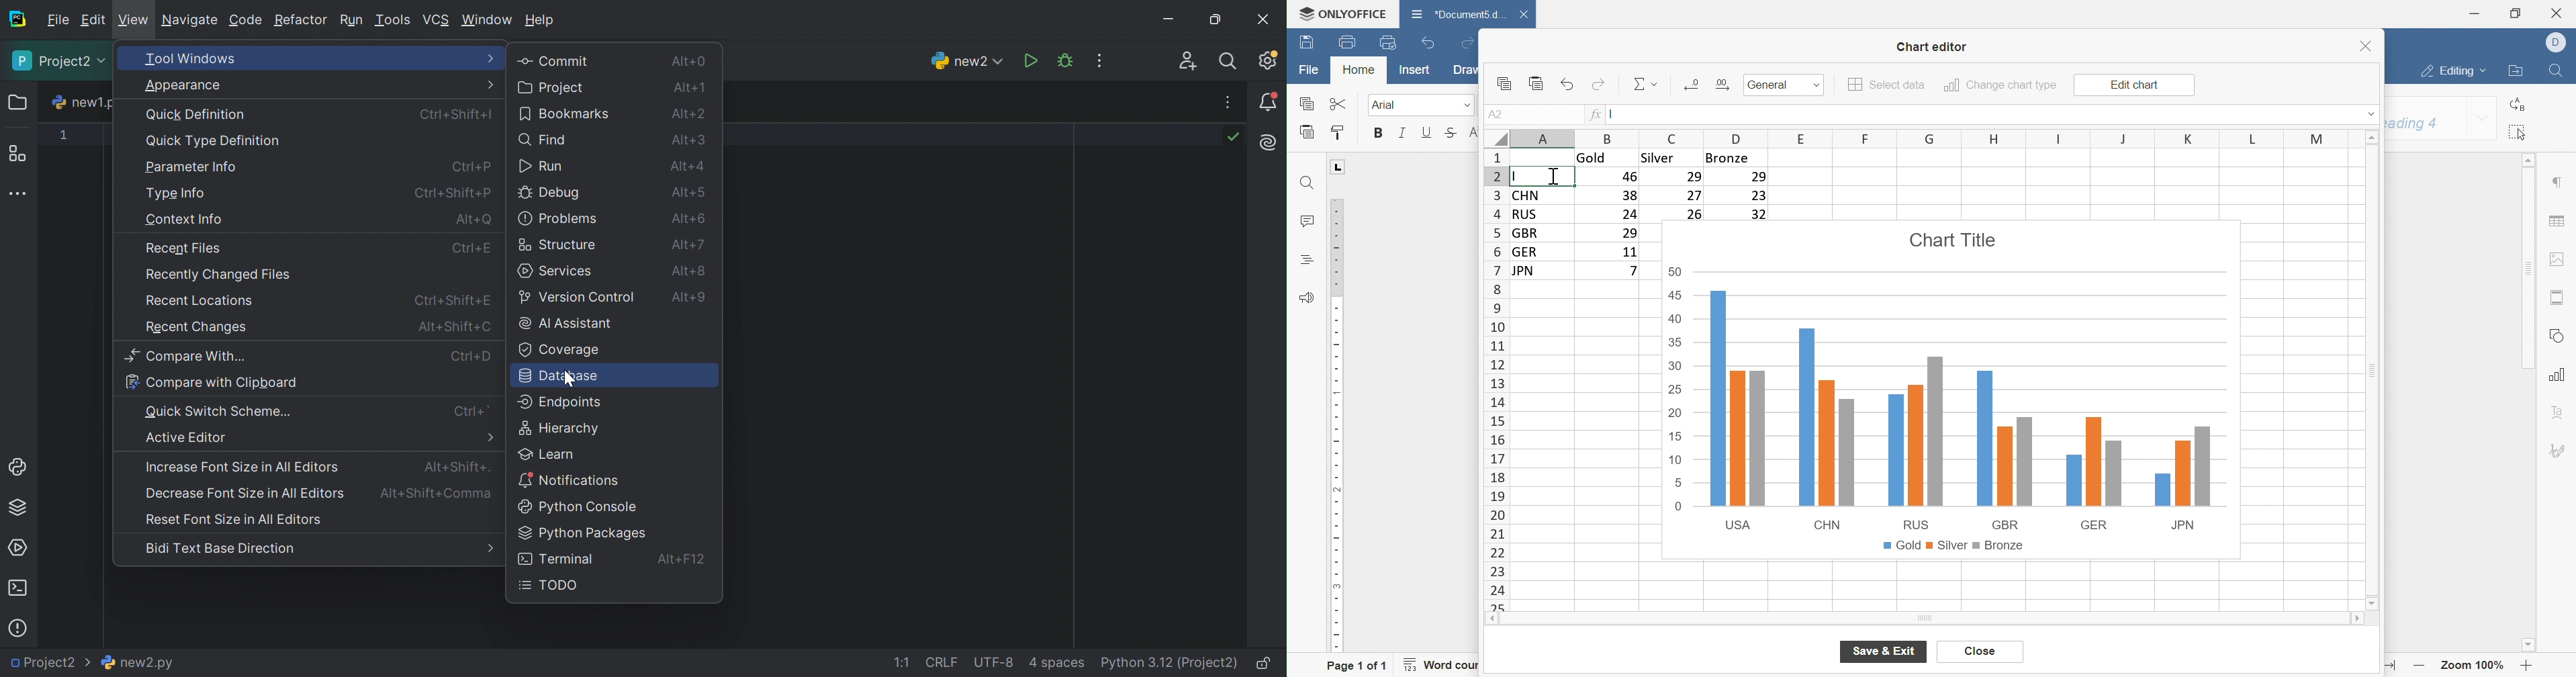  Describe the element at coordinates (1451, 132) in the screenshot. I see `strikethrough` at that location.